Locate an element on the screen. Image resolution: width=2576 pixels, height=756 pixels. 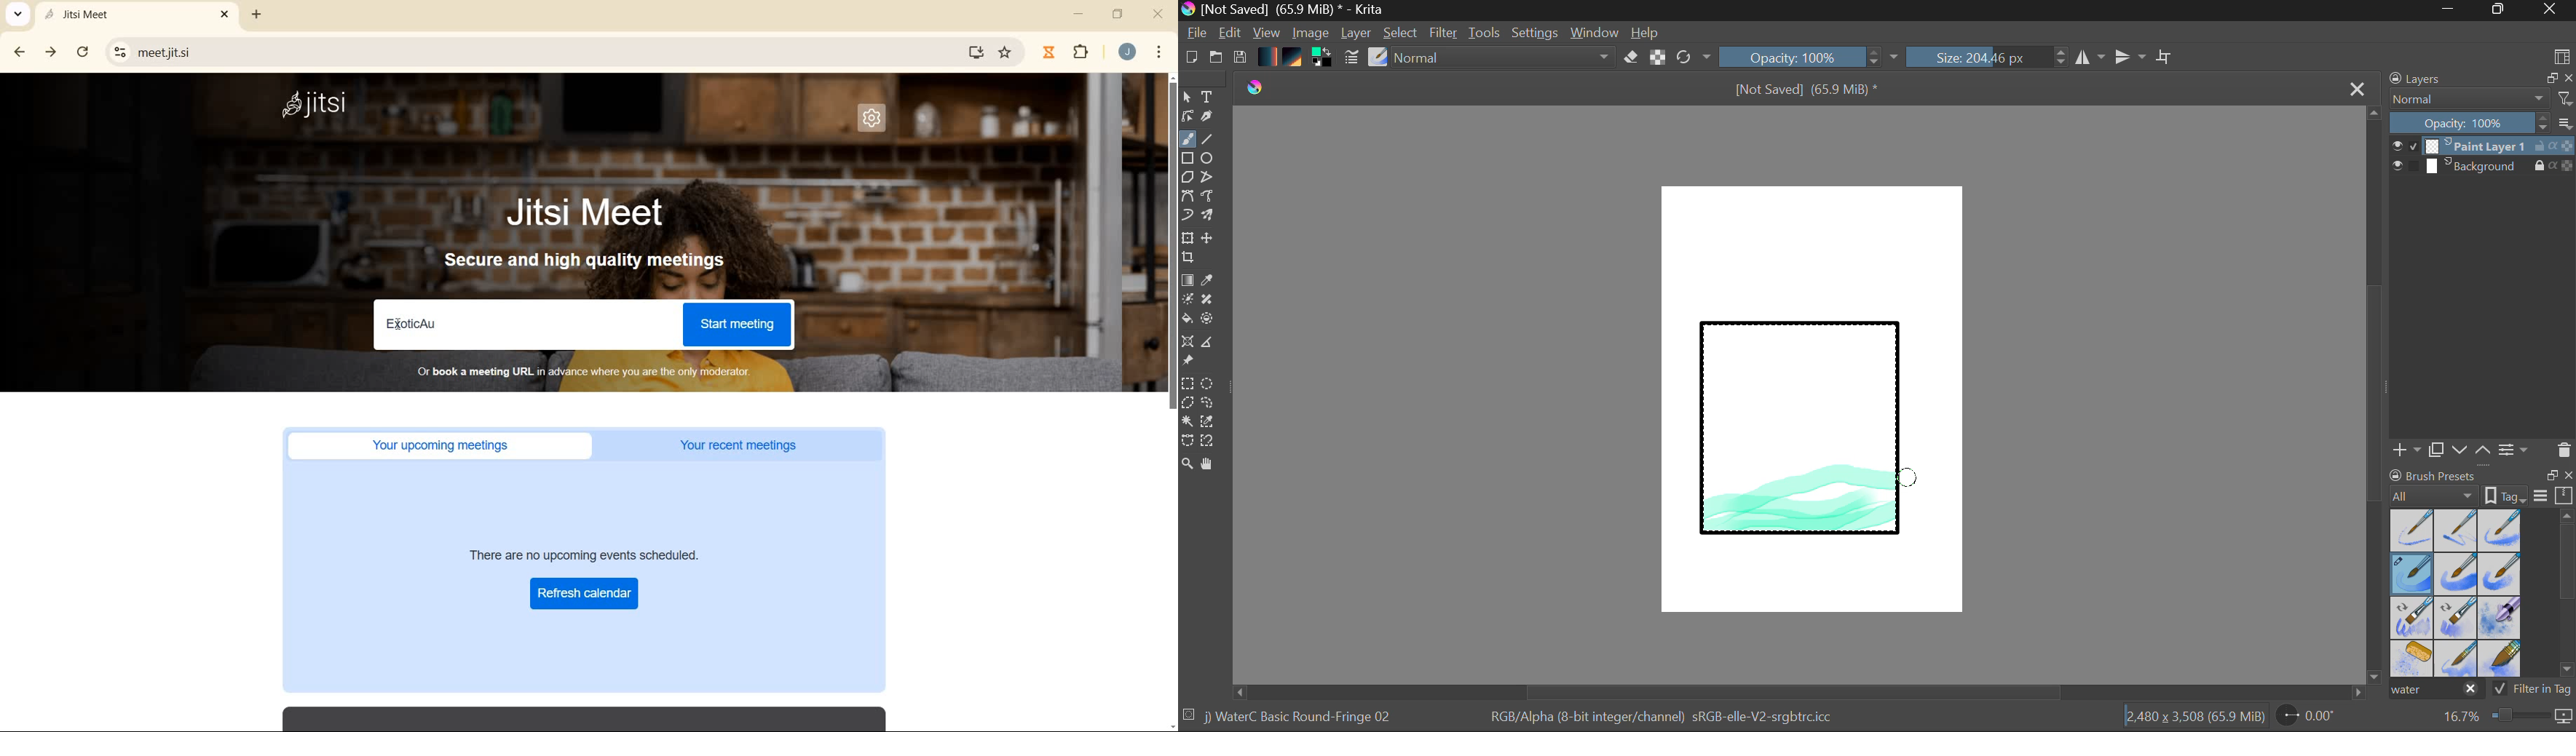
Crop is located at coordinates (1190, 258).